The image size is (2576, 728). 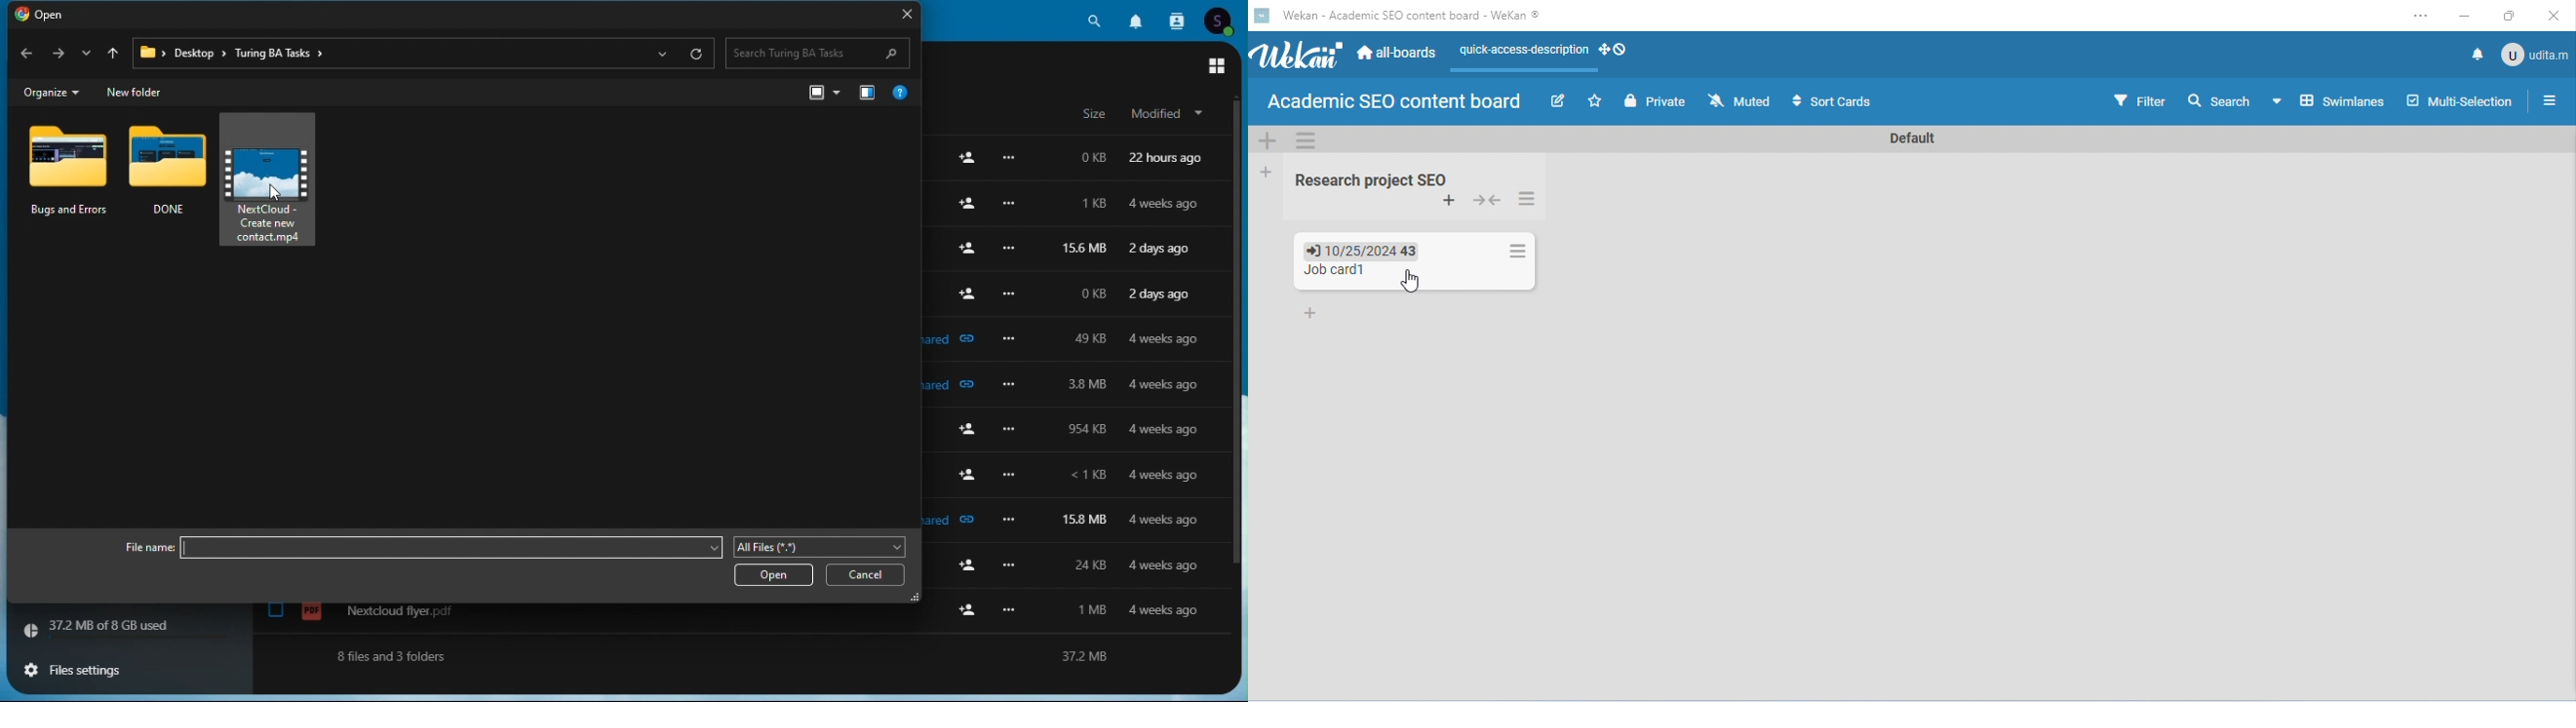 I want to click on shared, so click(x=948, y=521).